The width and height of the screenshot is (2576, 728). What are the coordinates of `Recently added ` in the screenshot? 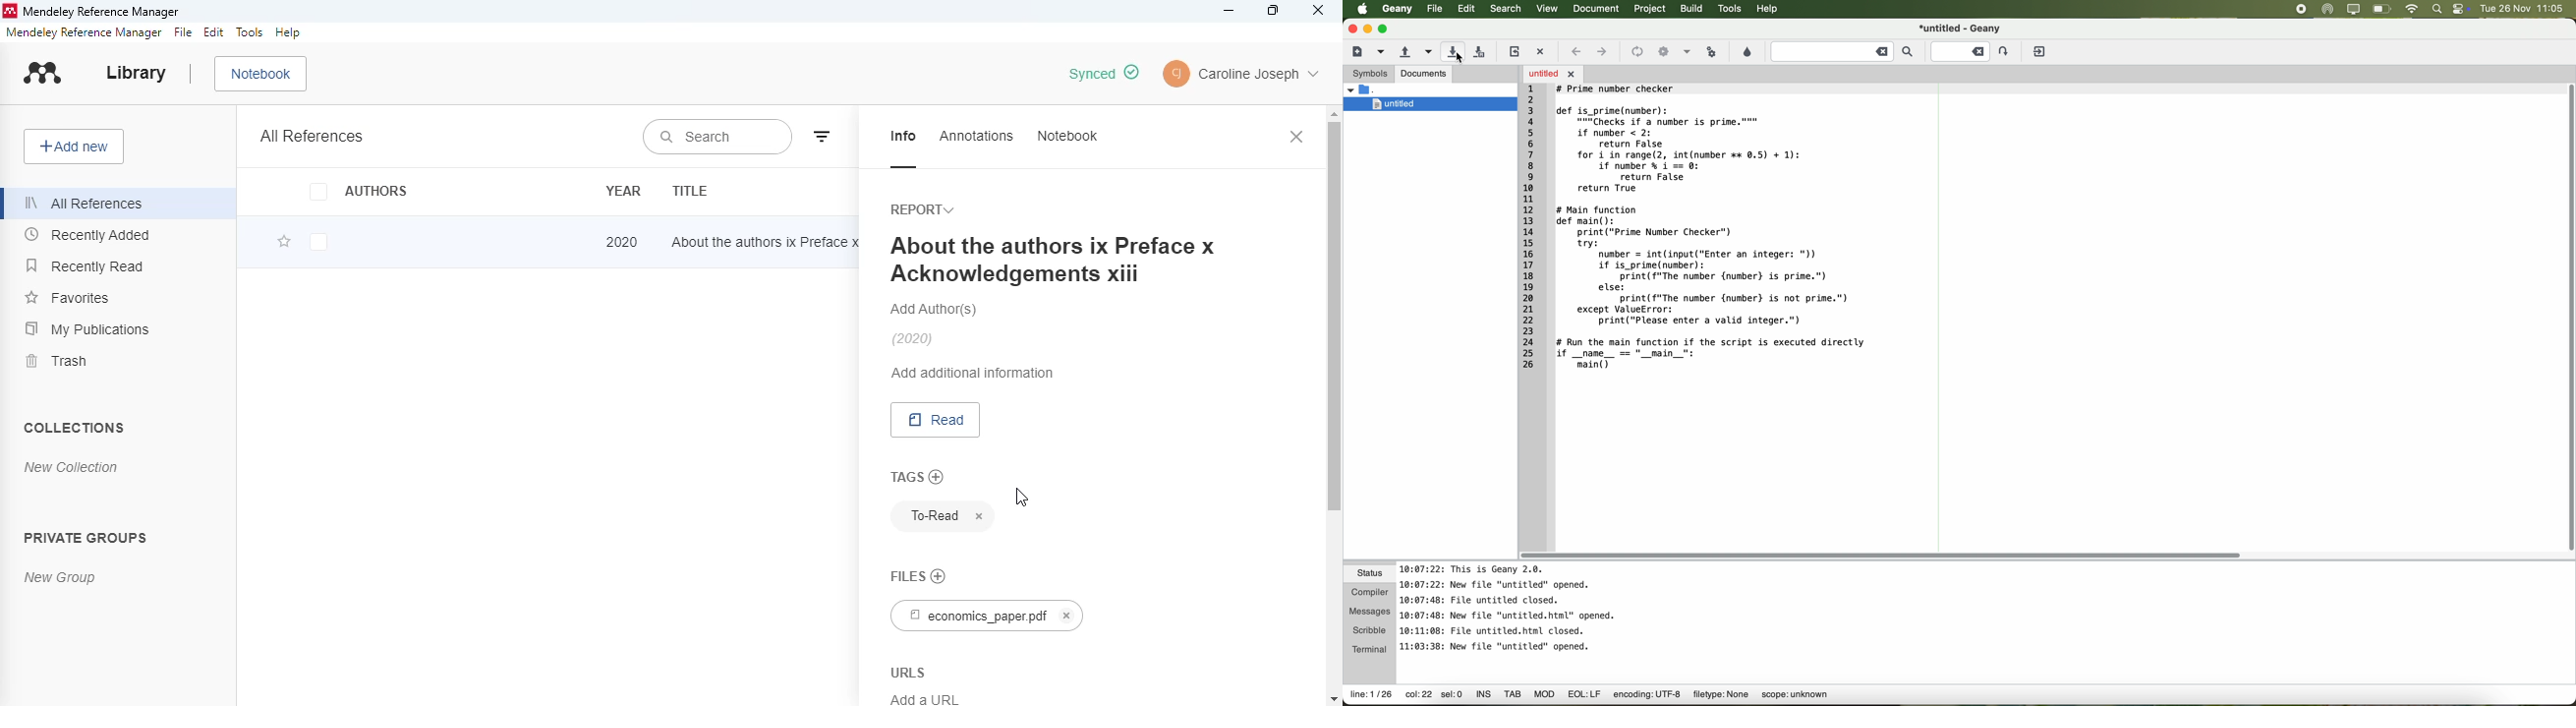 It's located at (88, 237).